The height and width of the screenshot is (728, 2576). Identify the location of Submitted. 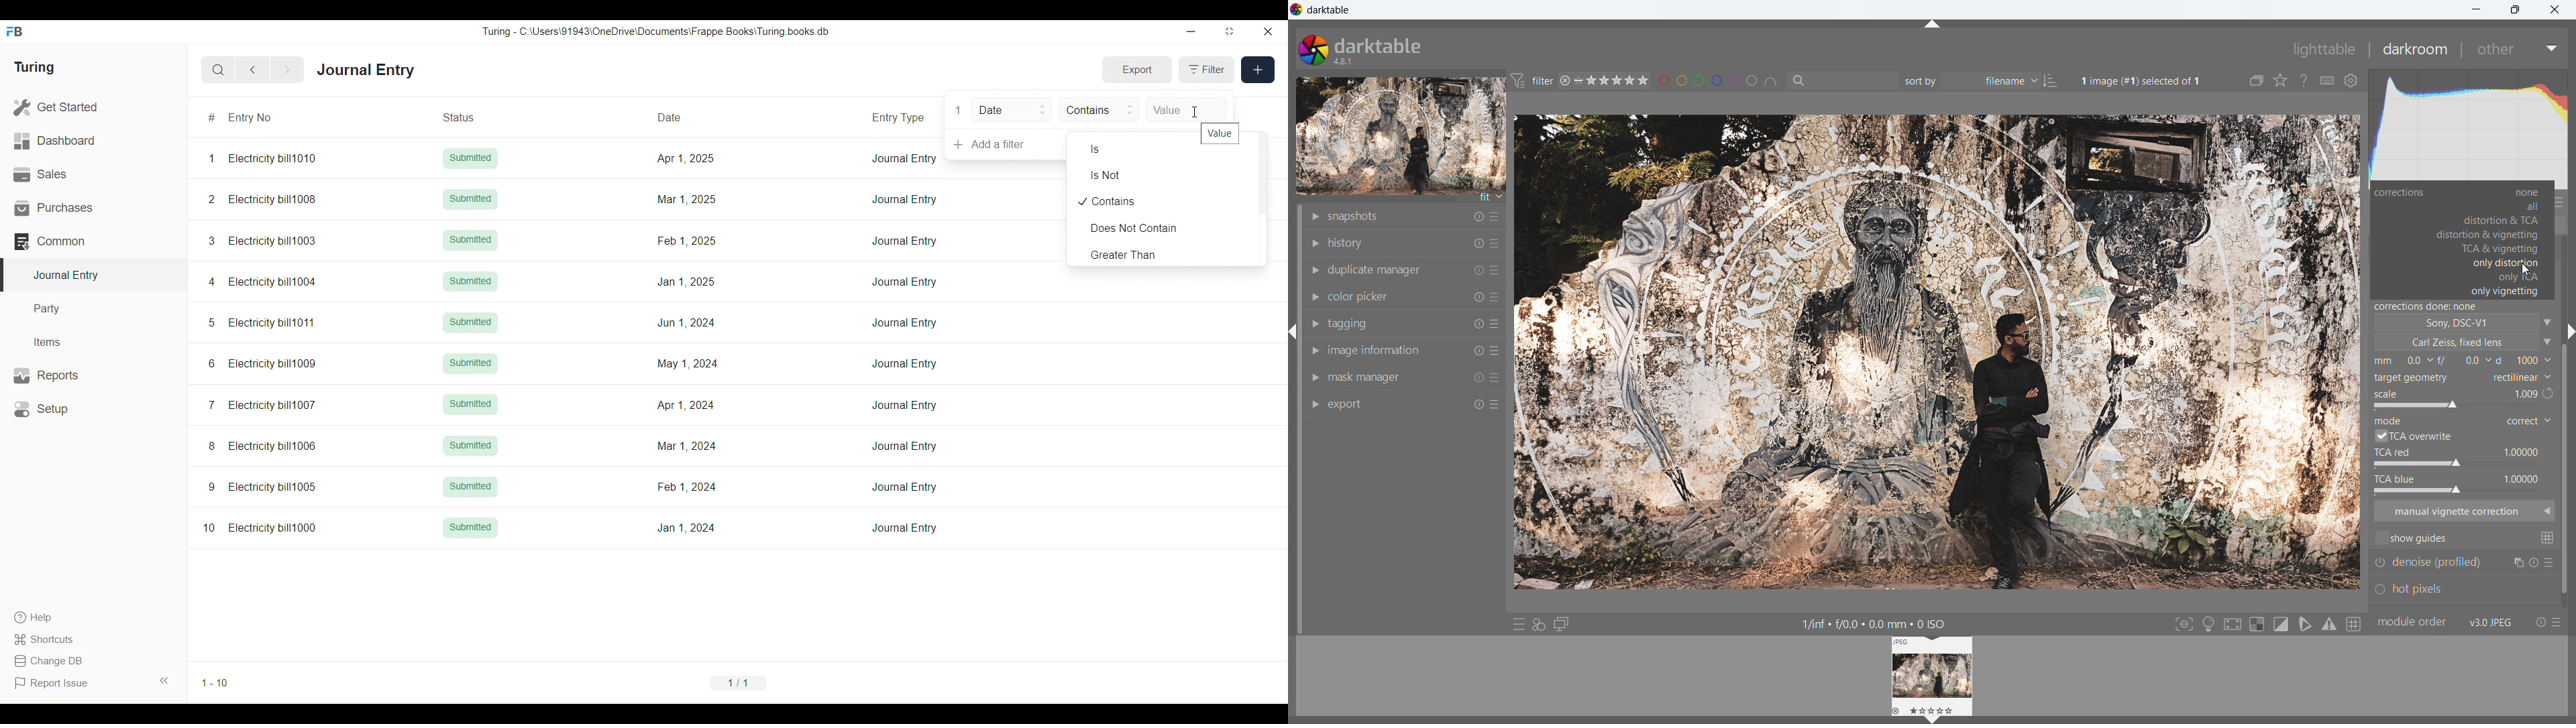
(471, 158).